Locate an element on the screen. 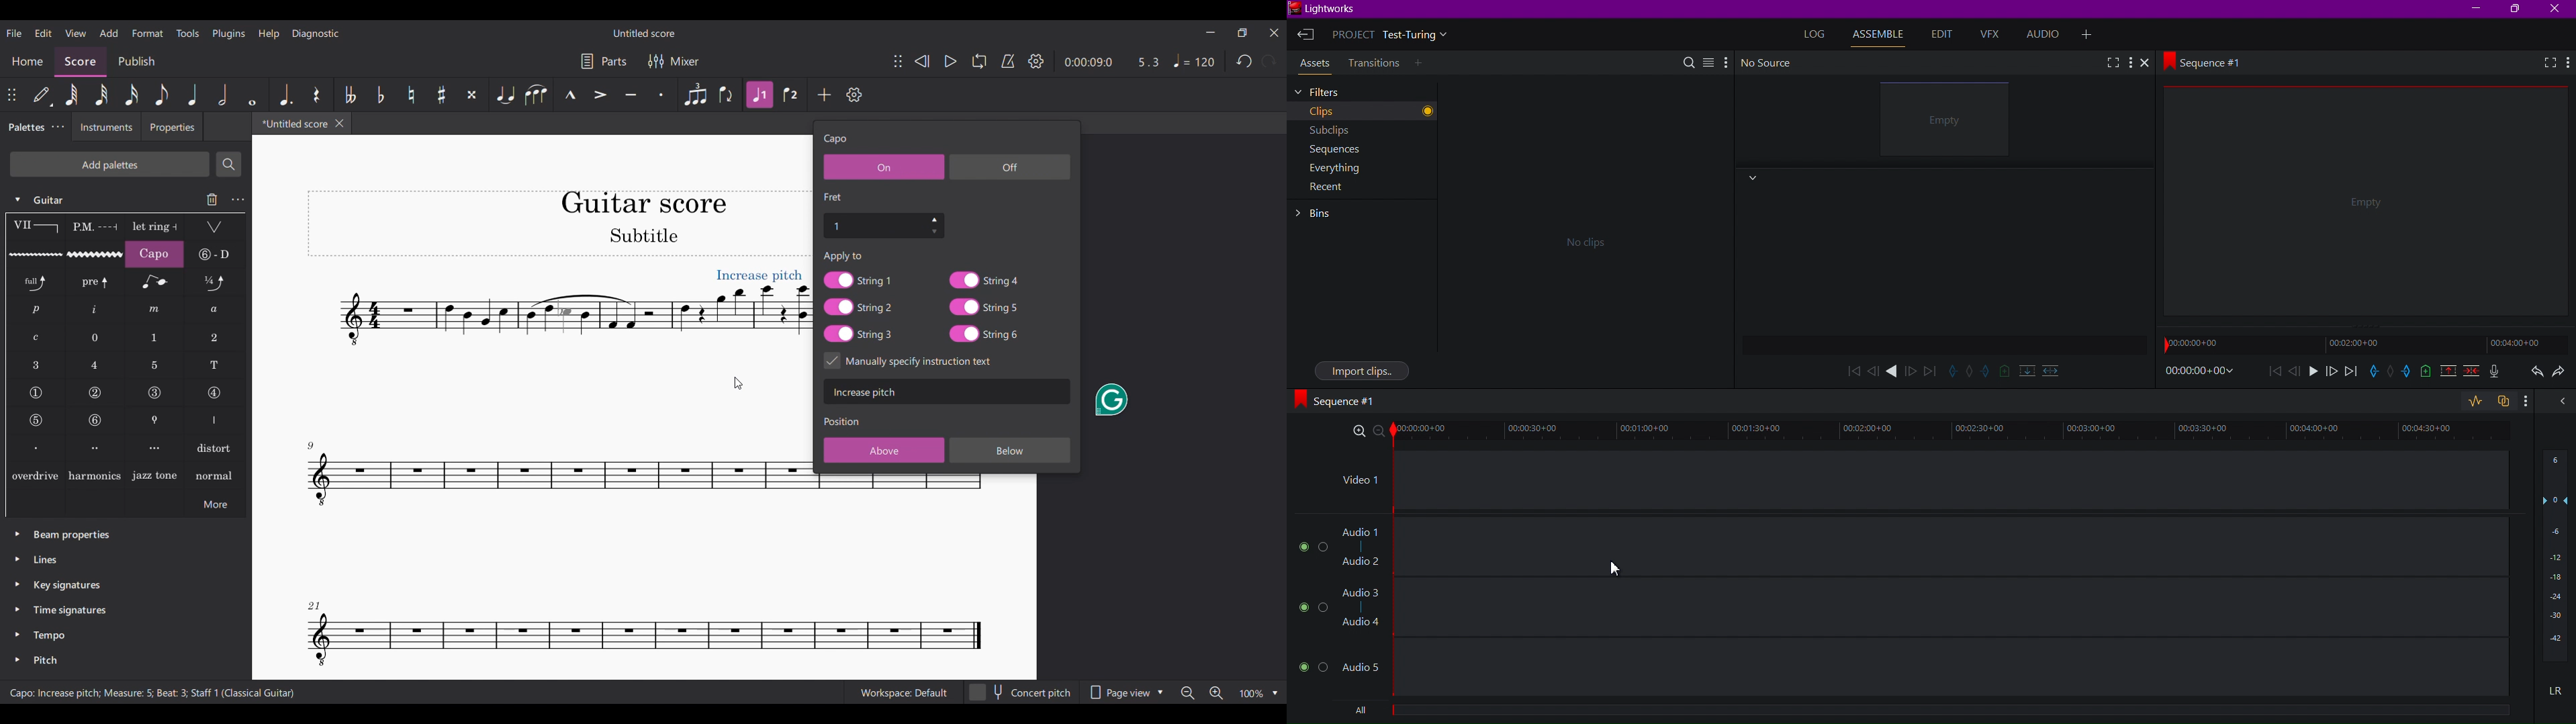 Image resolution: width=2576 pixels, height=728 pixels. More is located at coordinates (1725, 61).